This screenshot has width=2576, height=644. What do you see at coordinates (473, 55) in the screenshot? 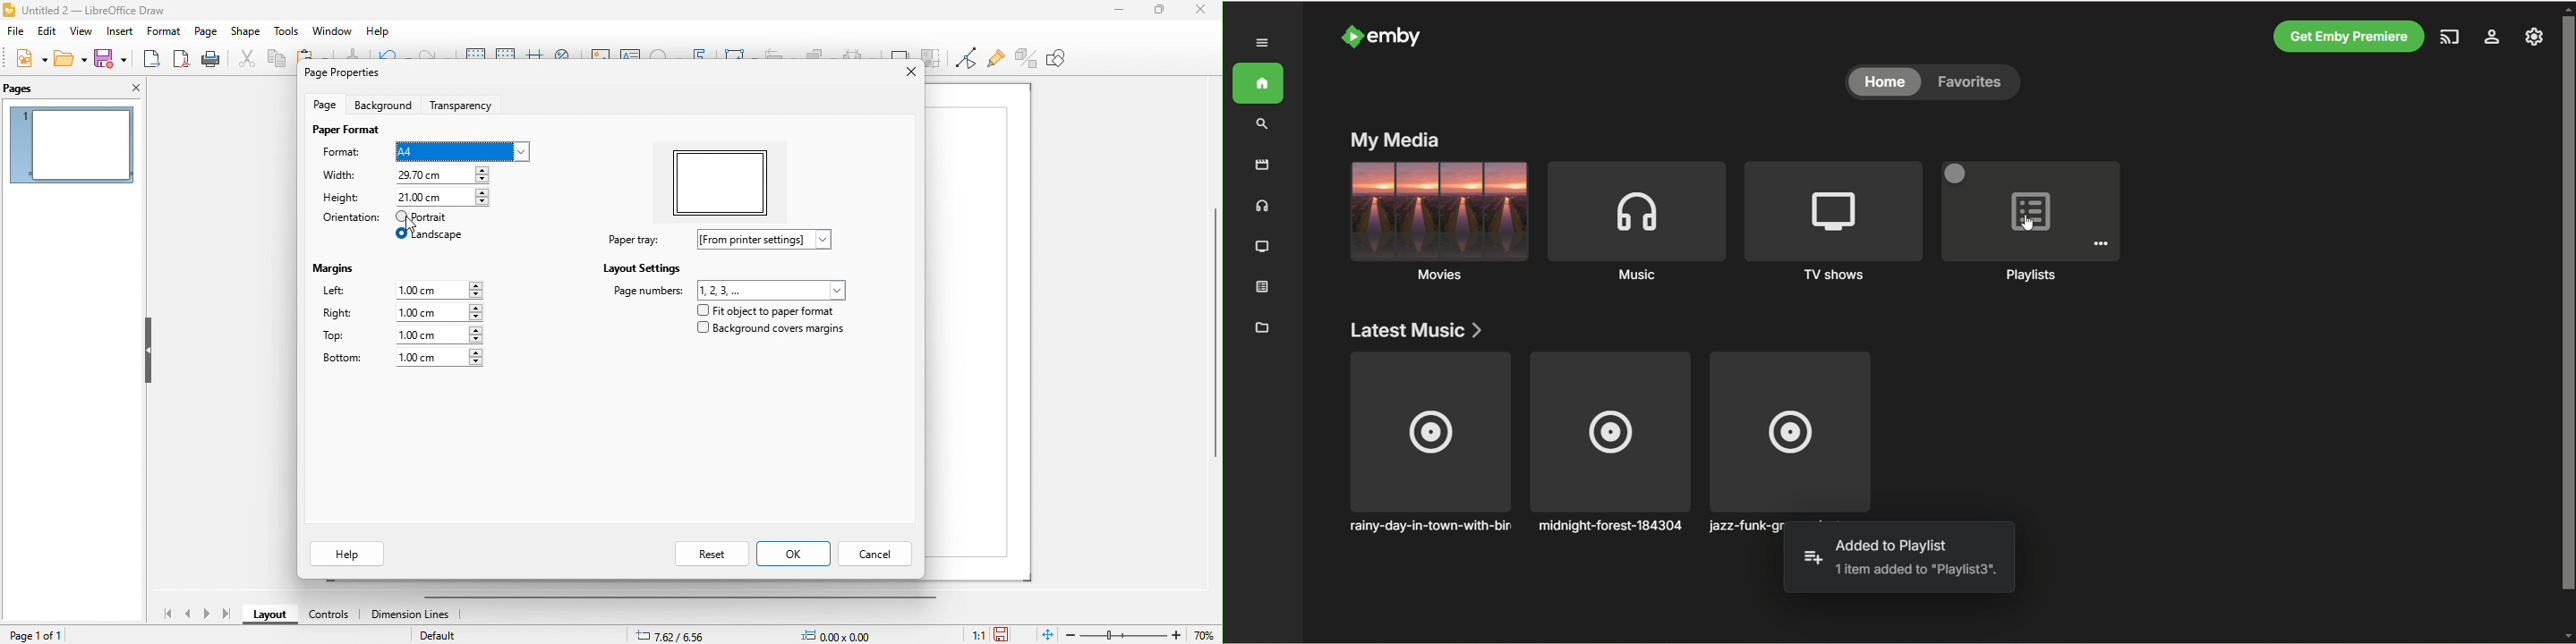
I see `display grid` at bounding box center [473, 55].